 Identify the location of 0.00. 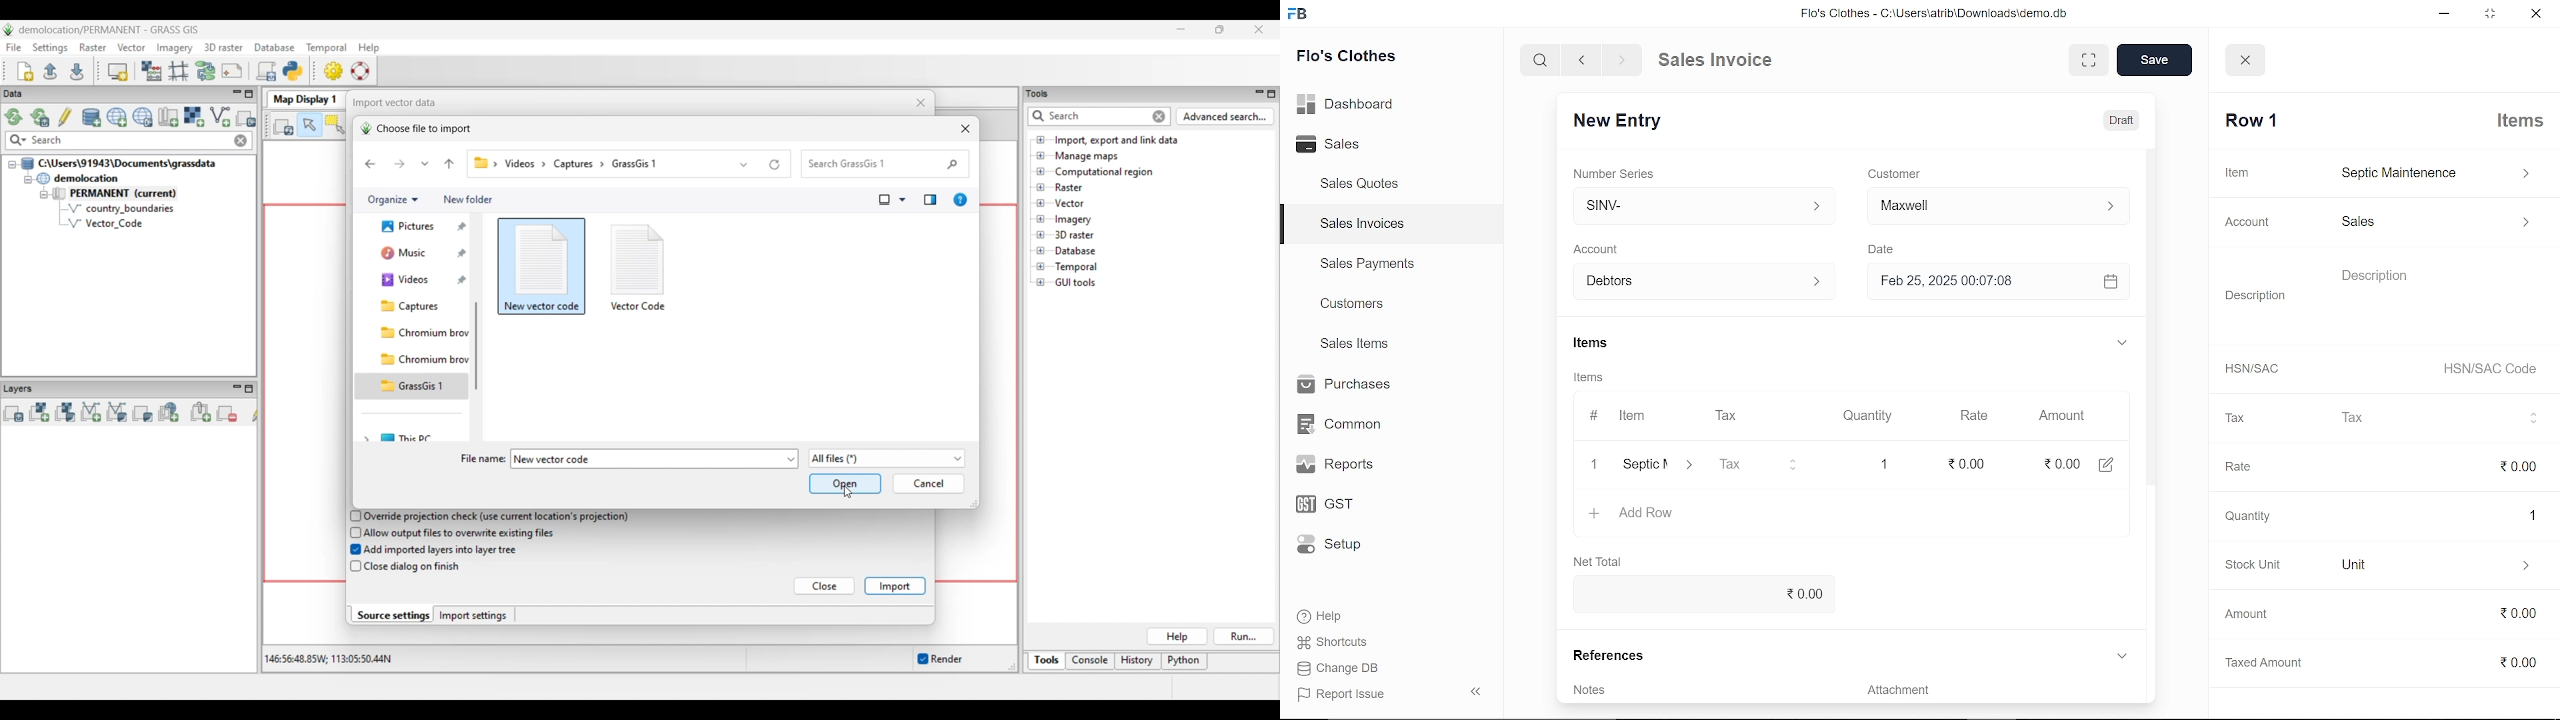
(2059, 463).